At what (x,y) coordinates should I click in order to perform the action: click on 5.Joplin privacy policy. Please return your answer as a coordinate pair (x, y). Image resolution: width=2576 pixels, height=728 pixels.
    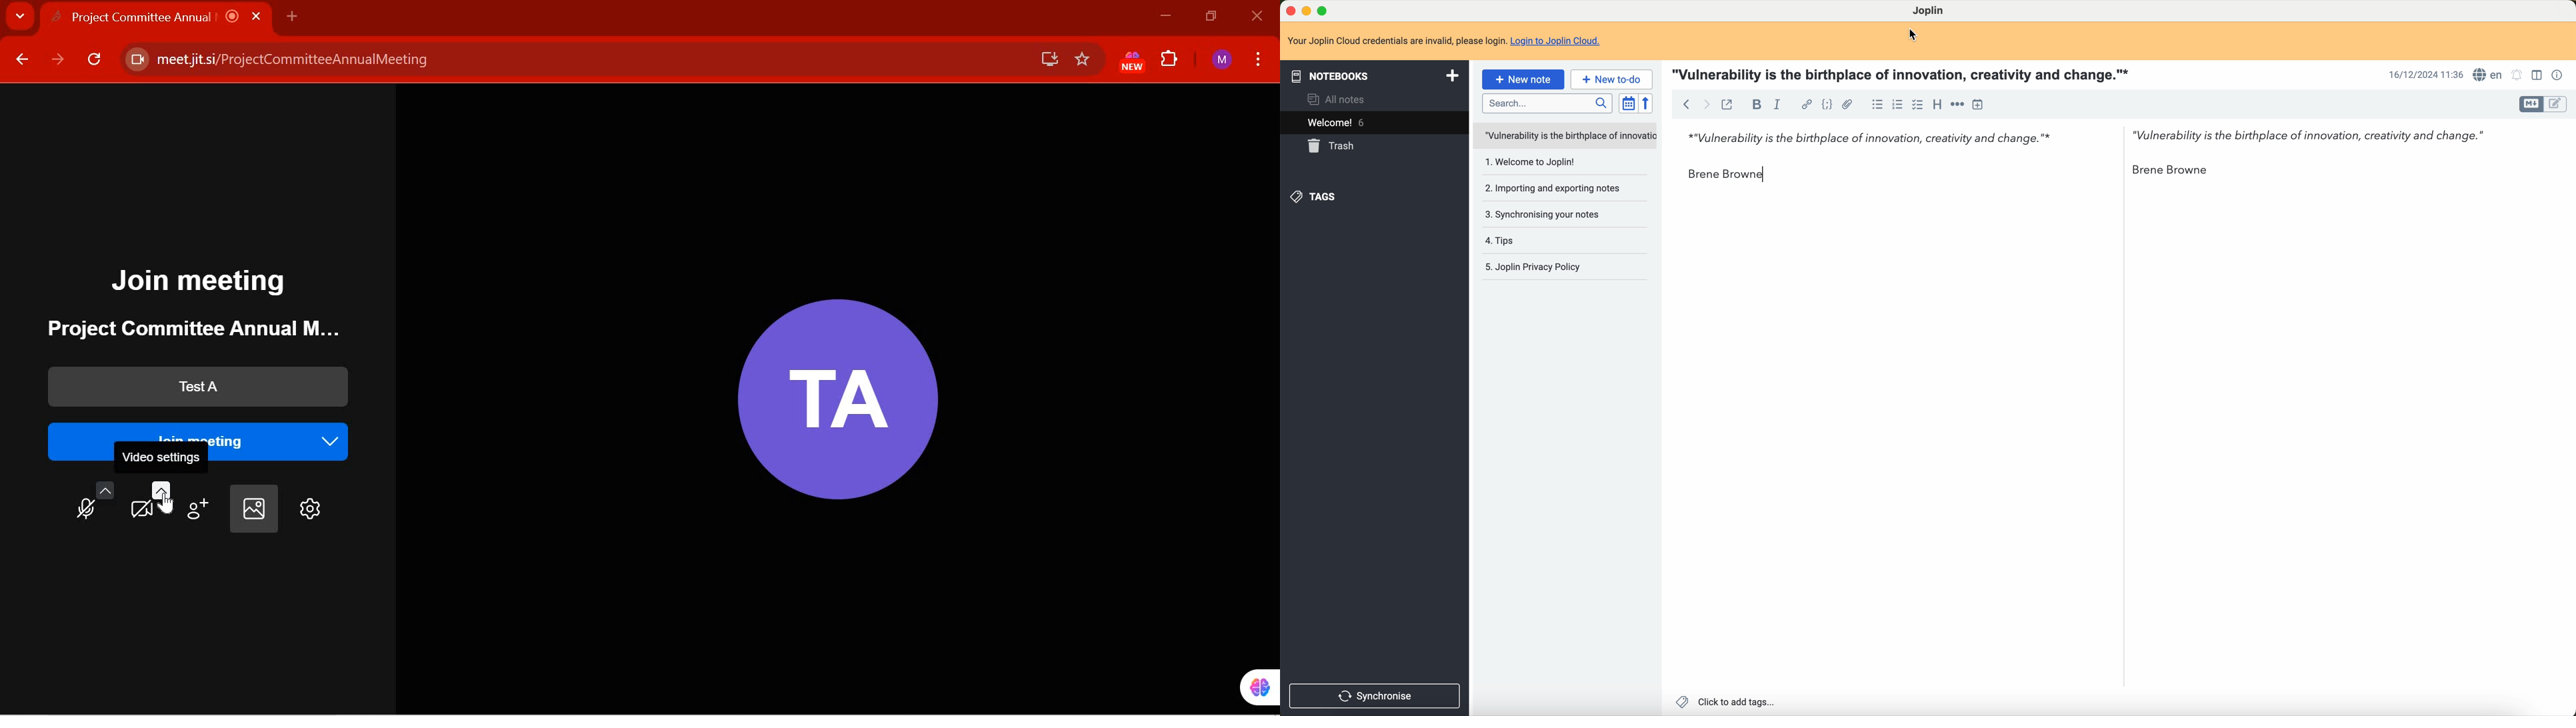
    Looking at the image, I should click on (1538, 267).